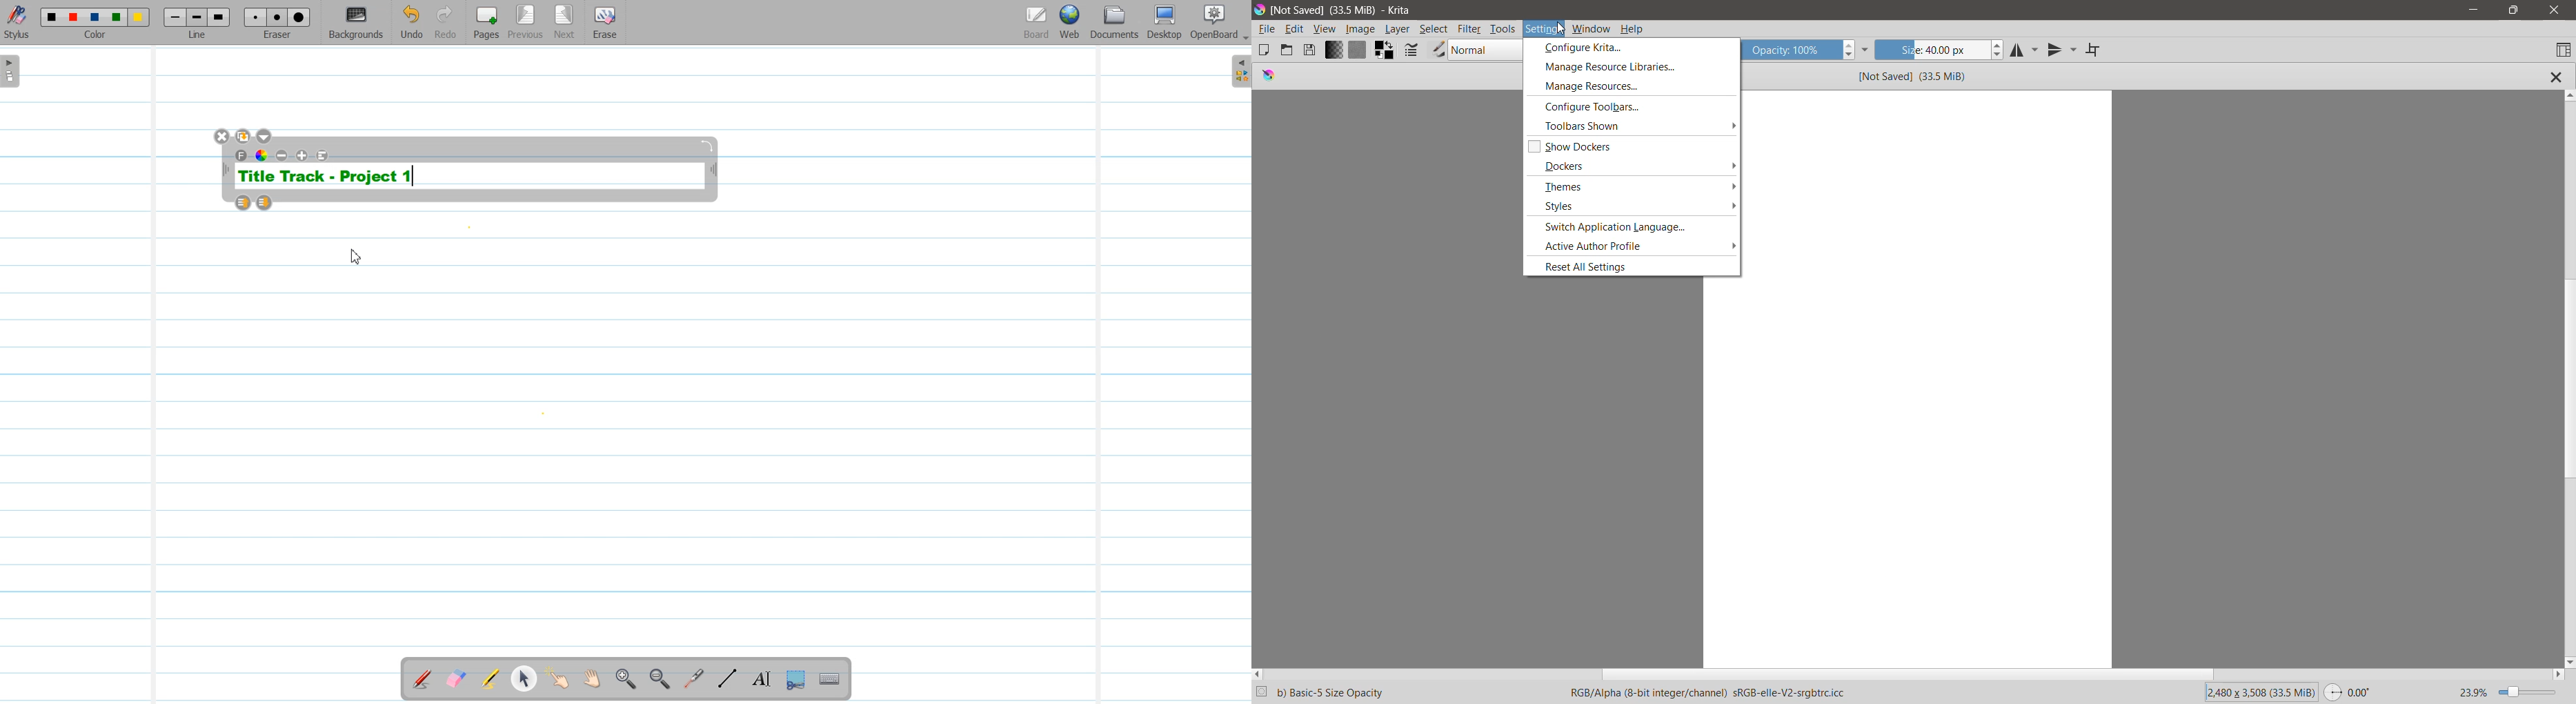  Describe the element at coordinates (1545, 30) in the screenshot. I see `Settings` at that location.